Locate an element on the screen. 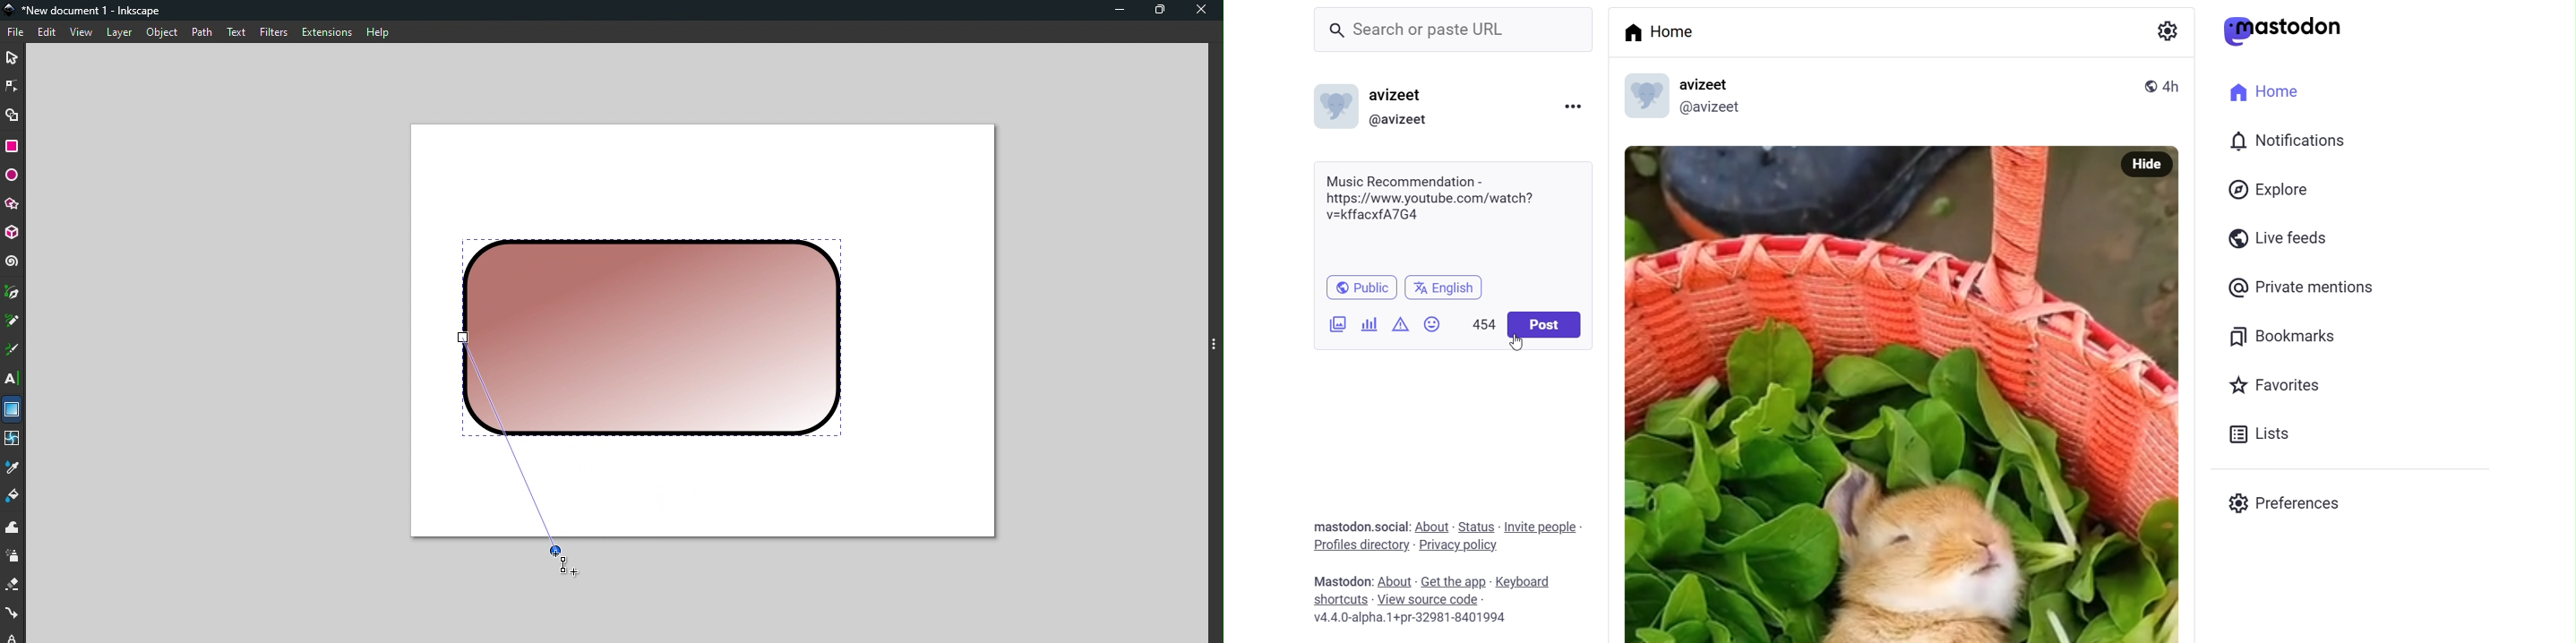 The height and width of the screenshot is (644, 2576). File is located at coordinates (16, 32).